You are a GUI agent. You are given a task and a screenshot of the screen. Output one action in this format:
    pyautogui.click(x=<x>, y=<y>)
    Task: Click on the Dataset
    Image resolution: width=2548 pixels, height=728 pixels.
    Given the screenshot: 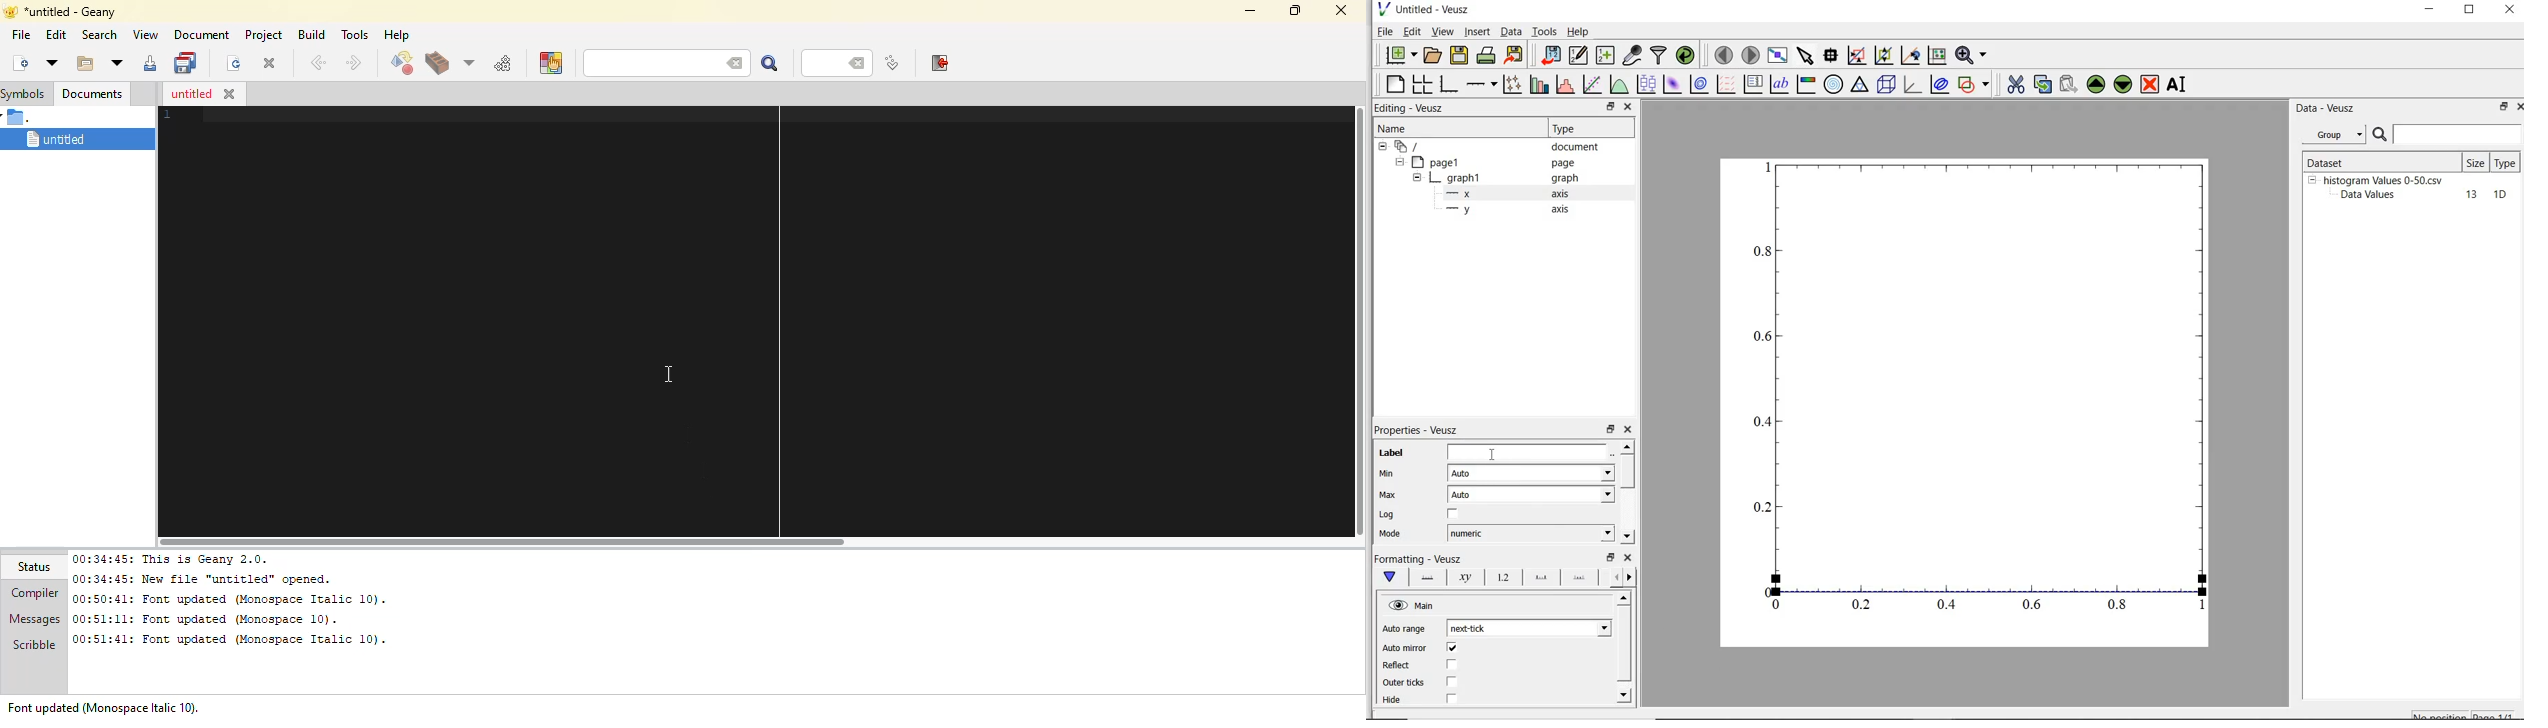 What is the action you would take?
    pyautogui.click(x=2348, y=161)
    